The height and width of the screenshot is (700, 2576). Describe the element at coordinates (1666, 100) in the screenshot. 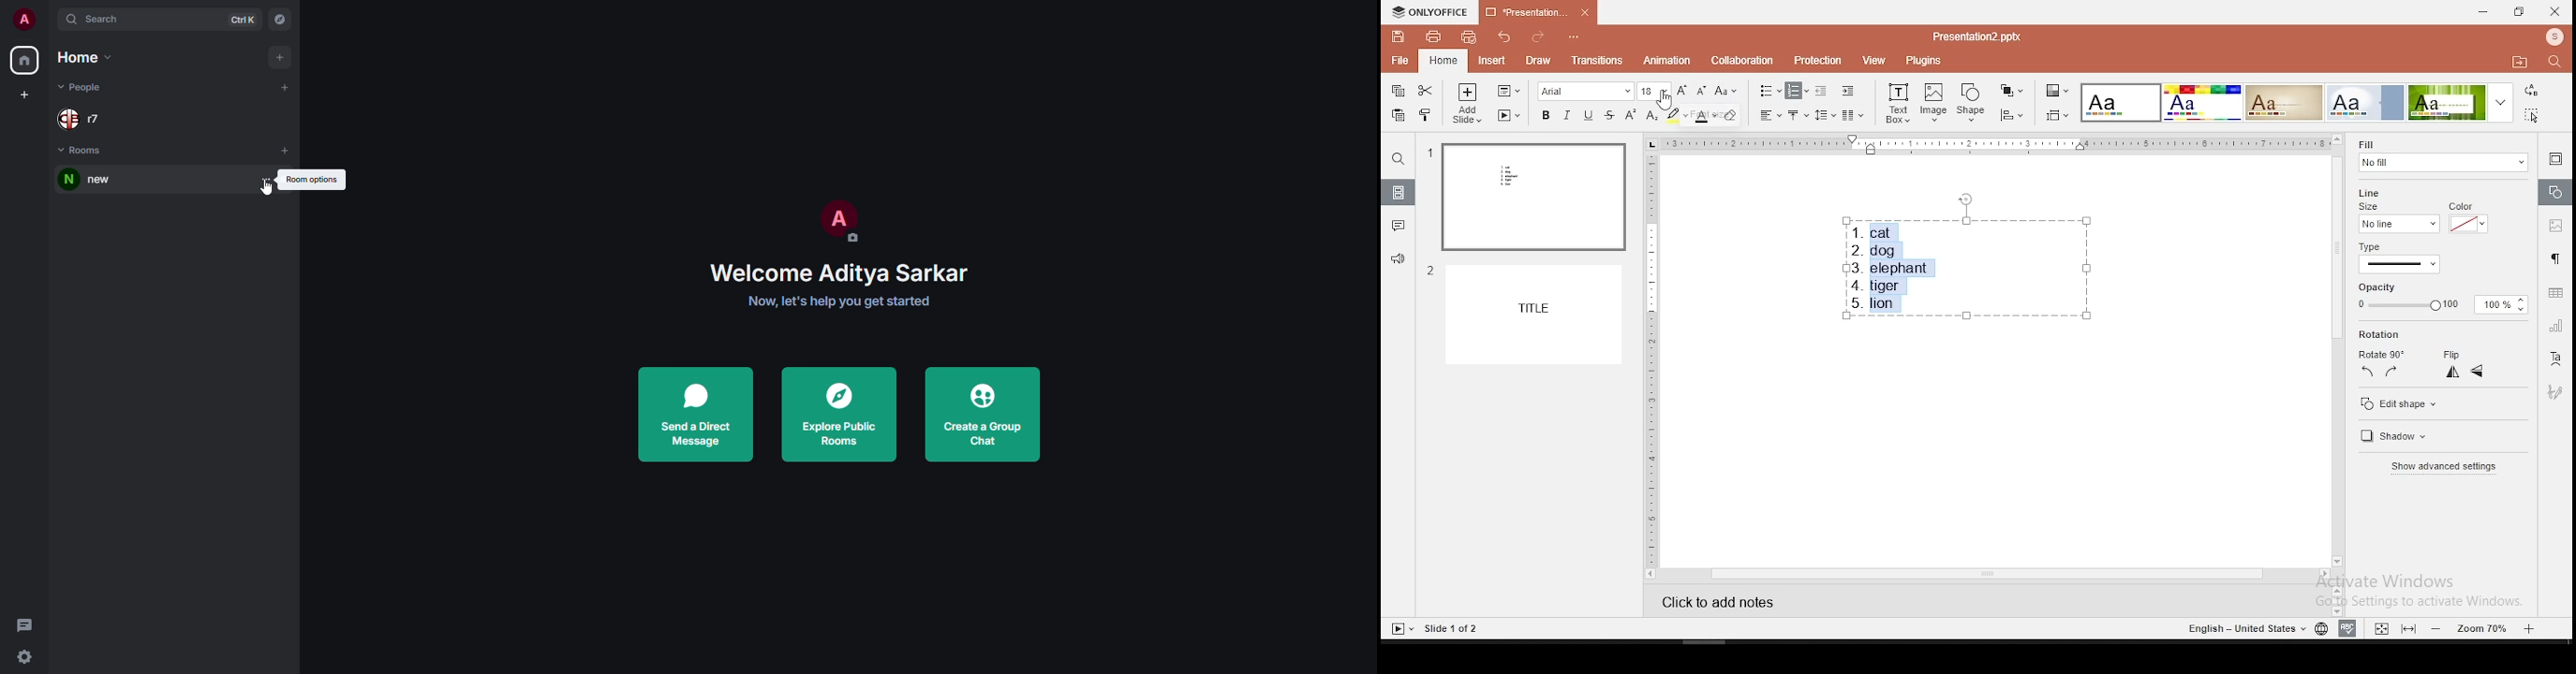

I see `mouse pointer` at that location.